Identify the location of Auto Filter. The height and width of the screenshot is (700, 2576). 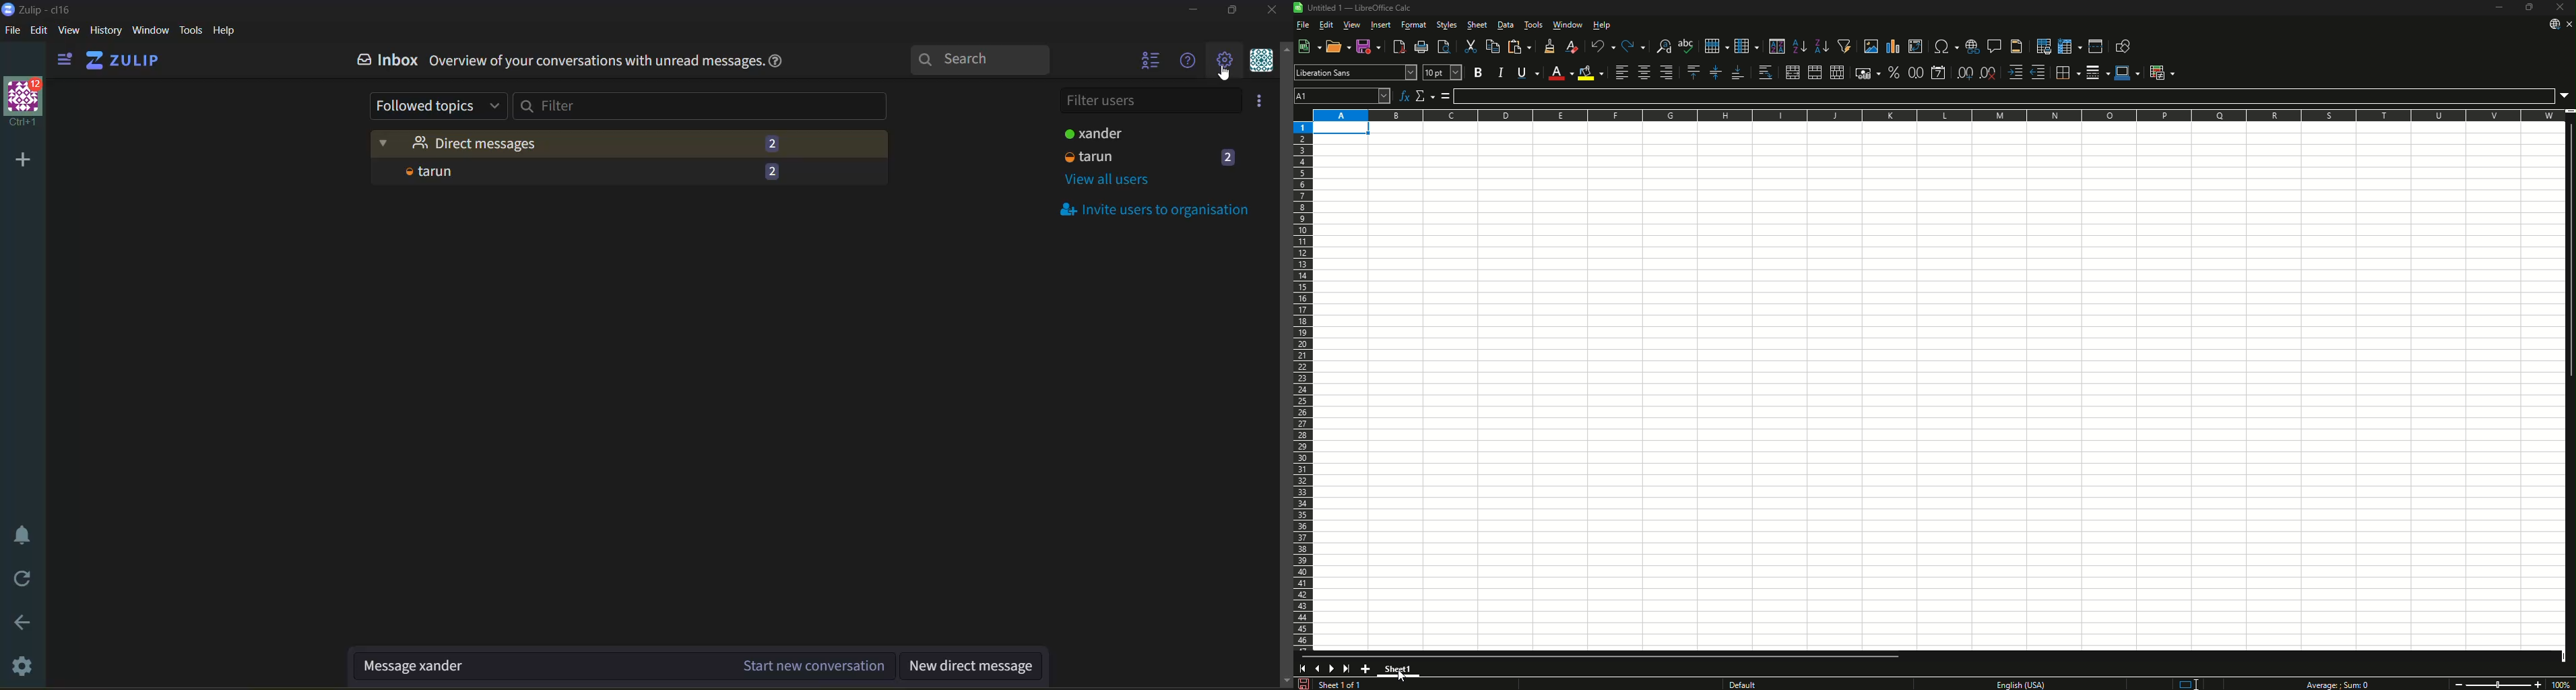
(1845, 46).